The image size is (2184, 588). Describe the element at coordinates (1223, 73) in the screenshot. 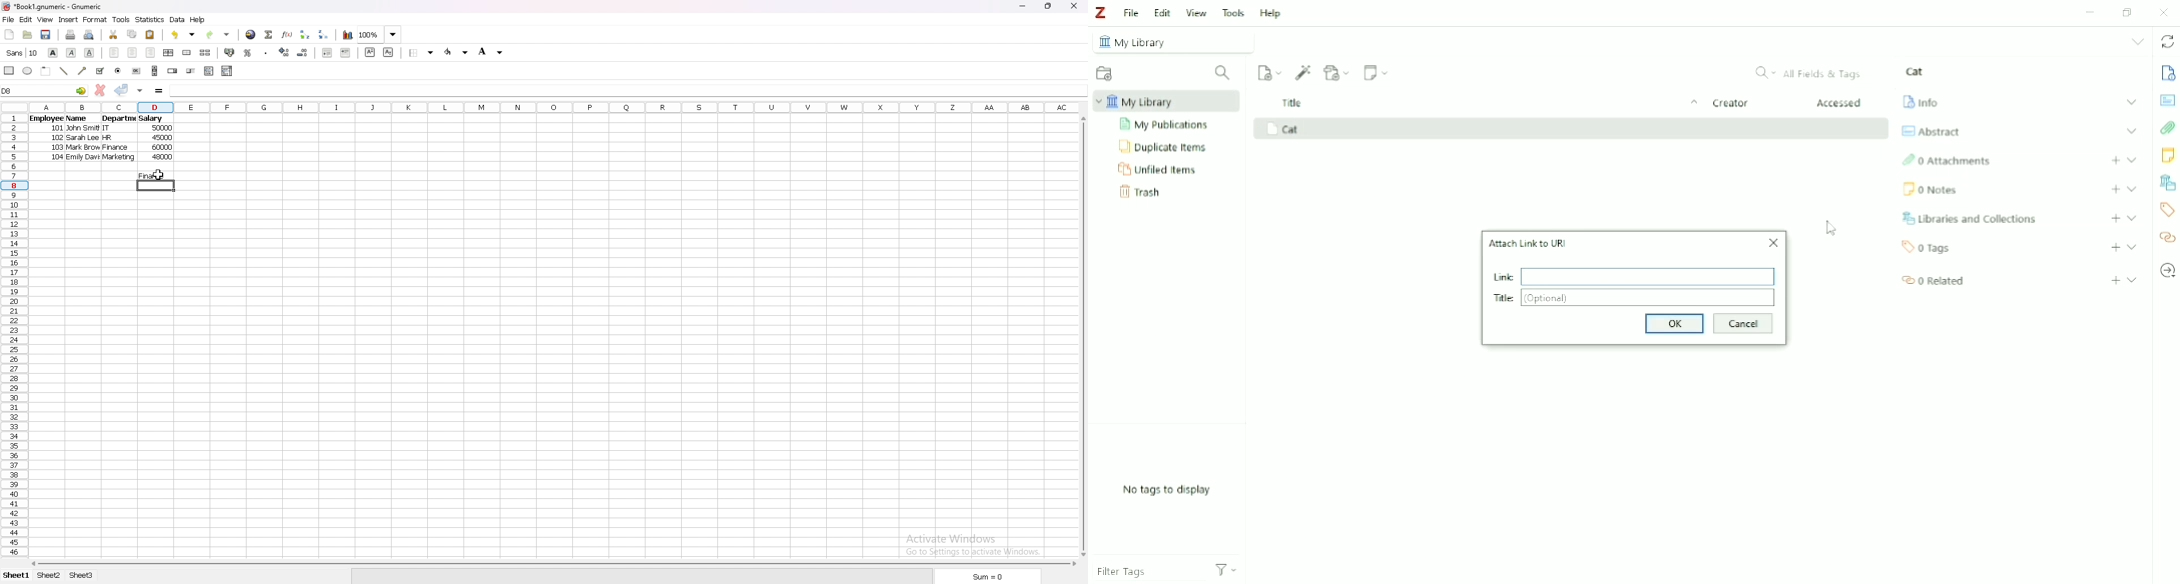

I see `Filter Collections` at that location.